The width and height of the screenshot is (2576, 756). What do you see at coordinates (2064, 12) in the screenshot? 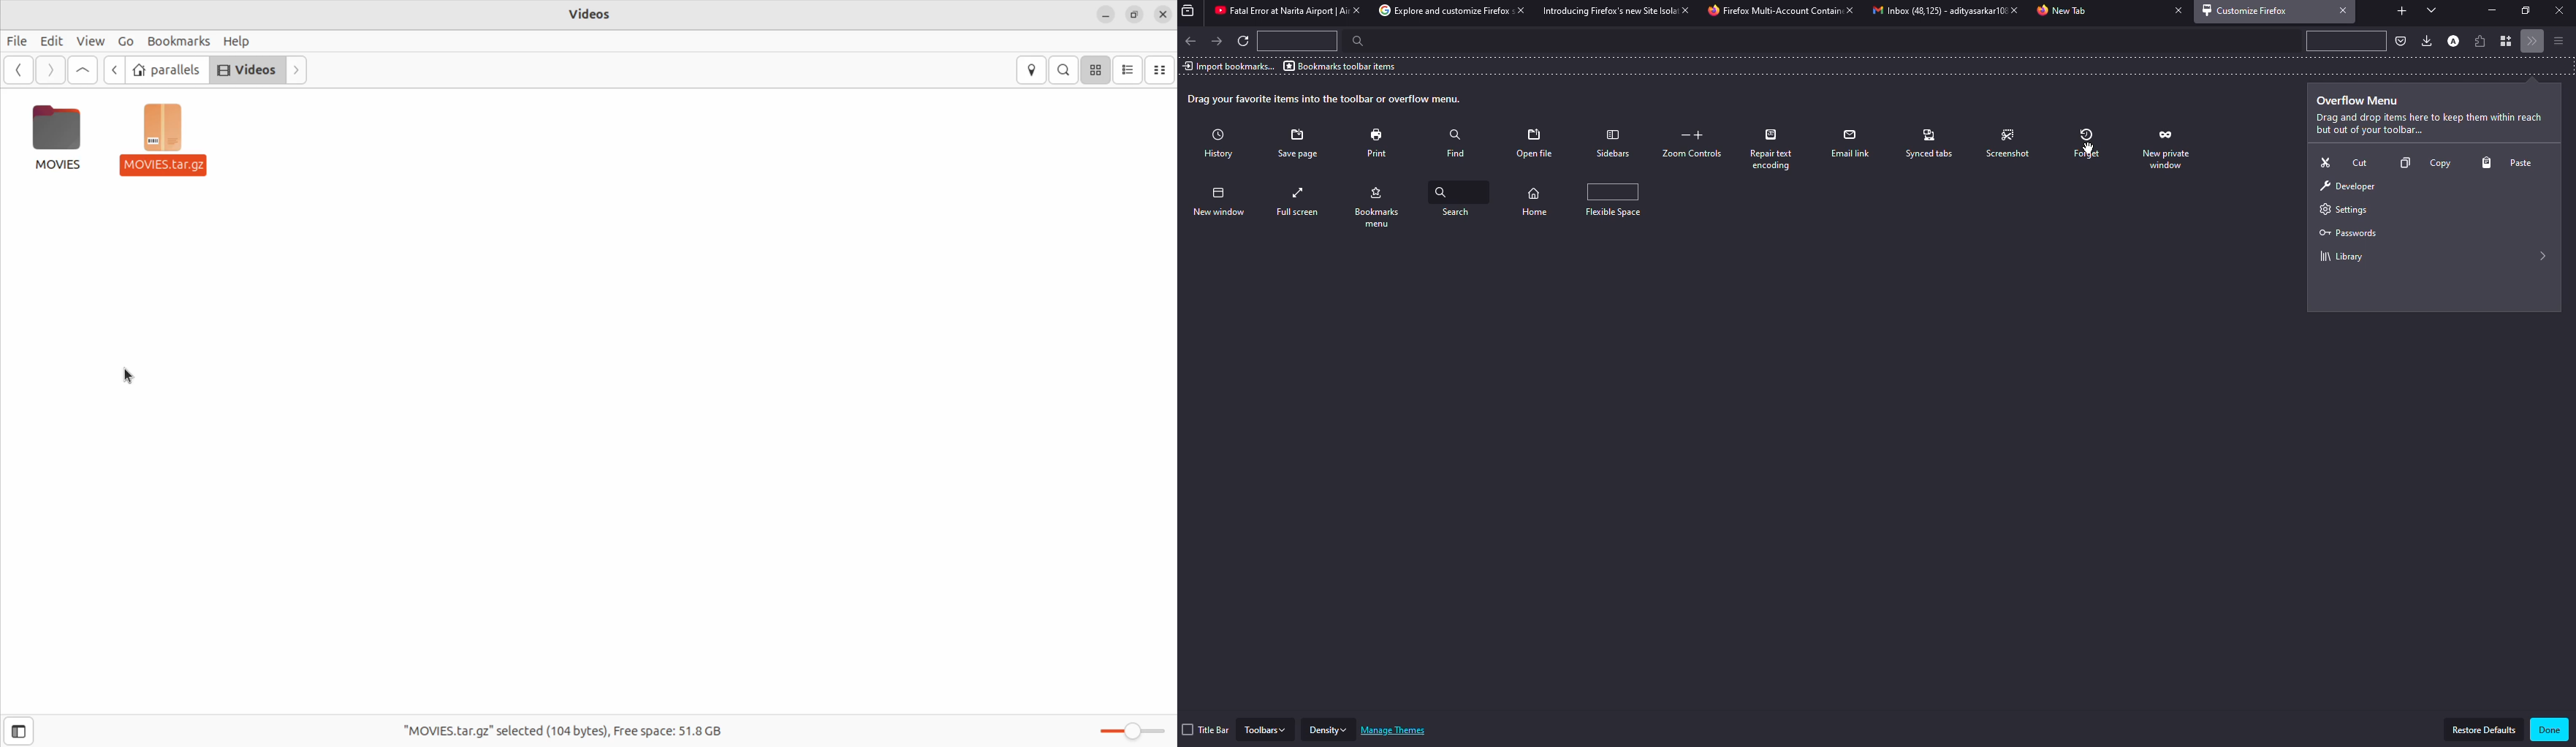
I see `tab` at bounding box center [2064, 12].